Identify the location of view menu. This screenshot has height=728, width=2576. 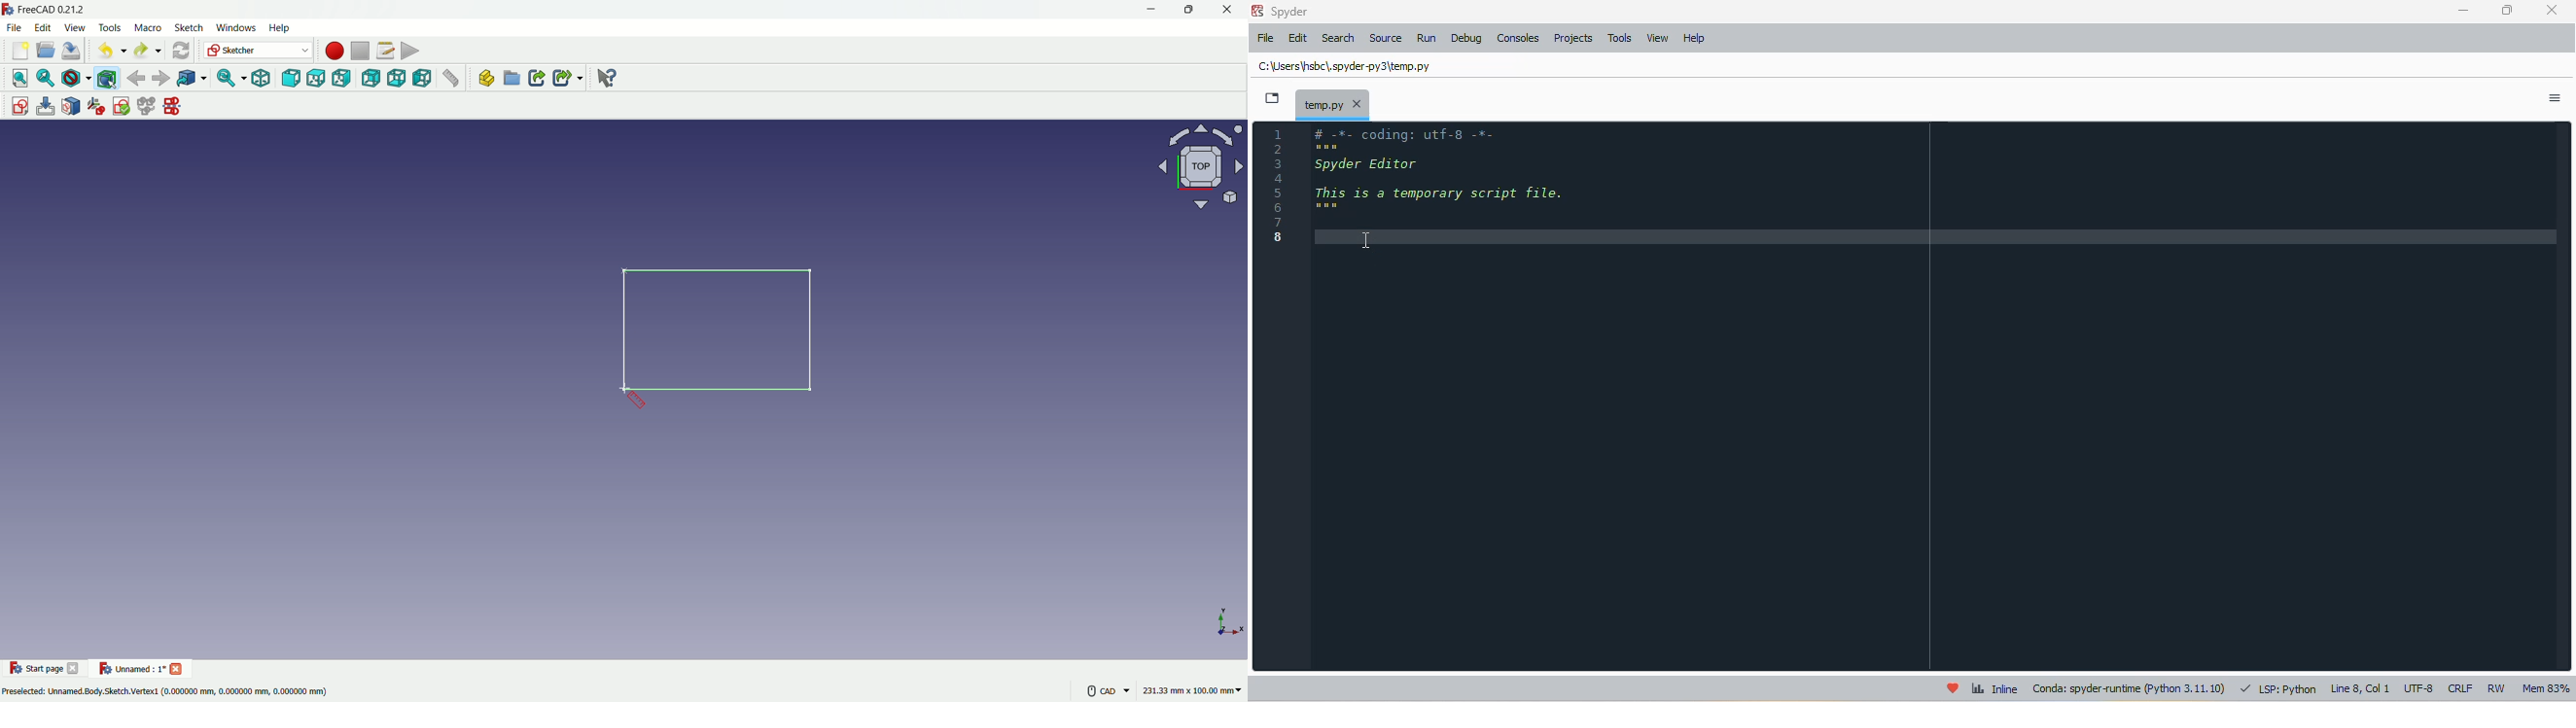
(73, 28).